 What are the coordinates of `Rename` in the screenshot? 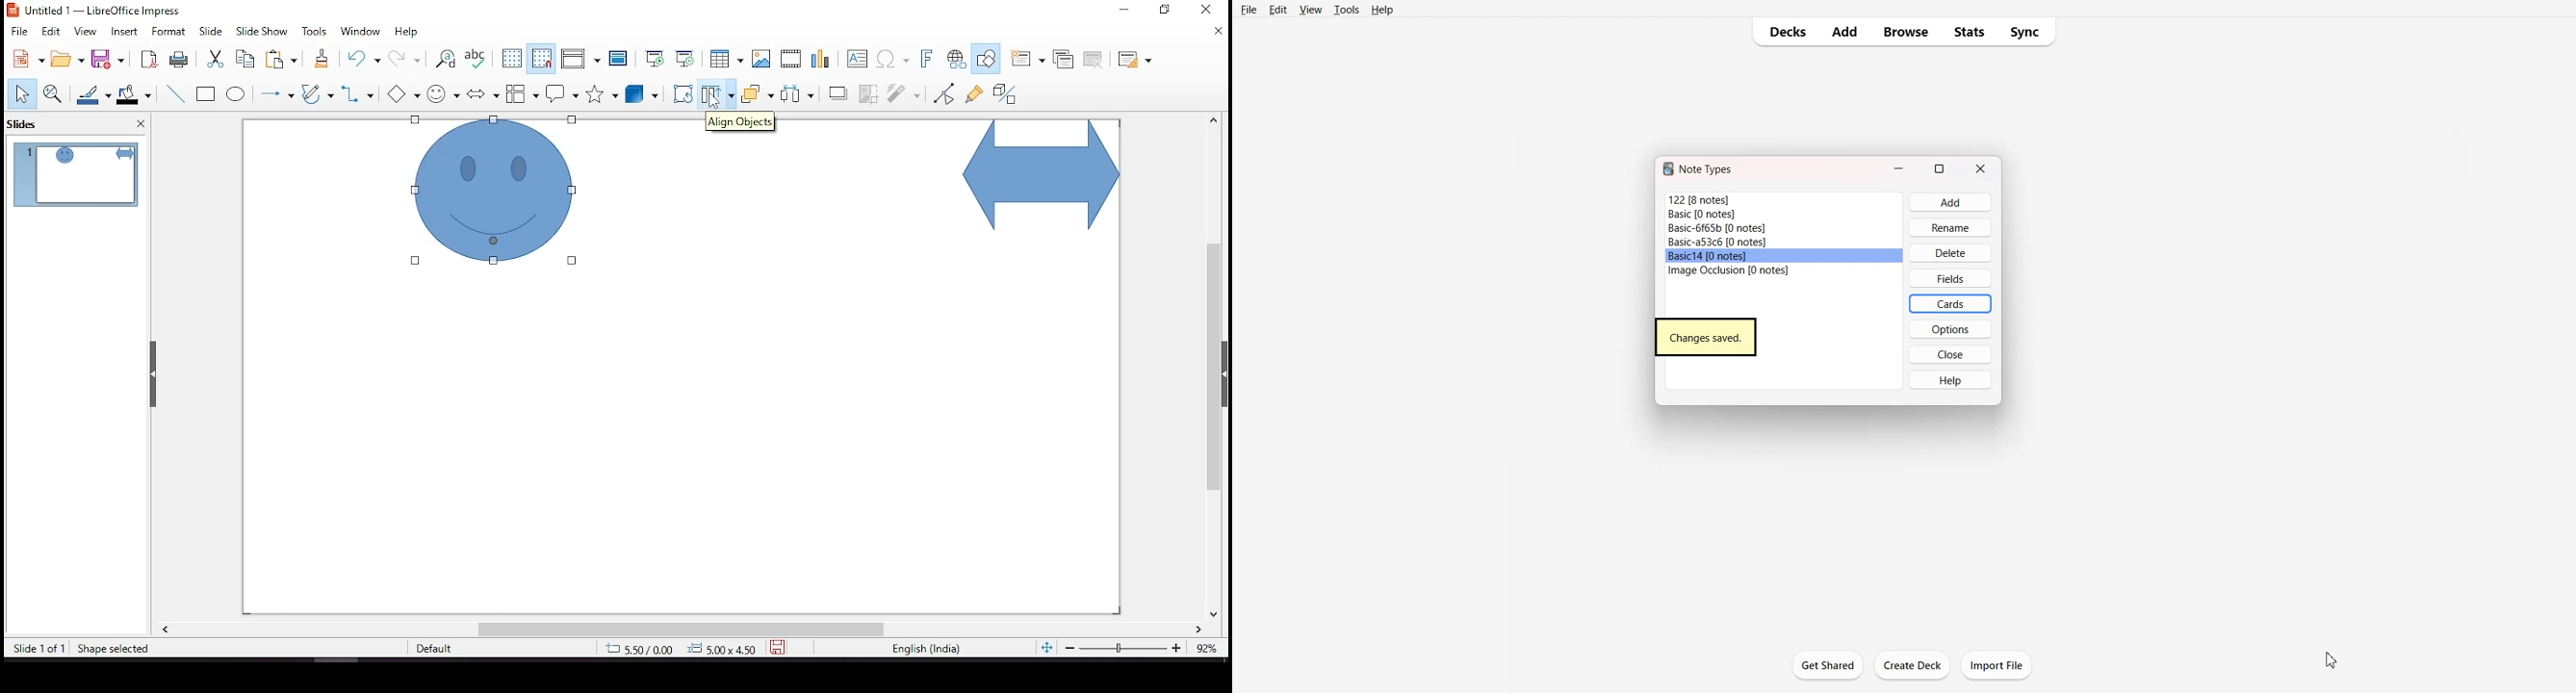 It's located at (1951, 228).